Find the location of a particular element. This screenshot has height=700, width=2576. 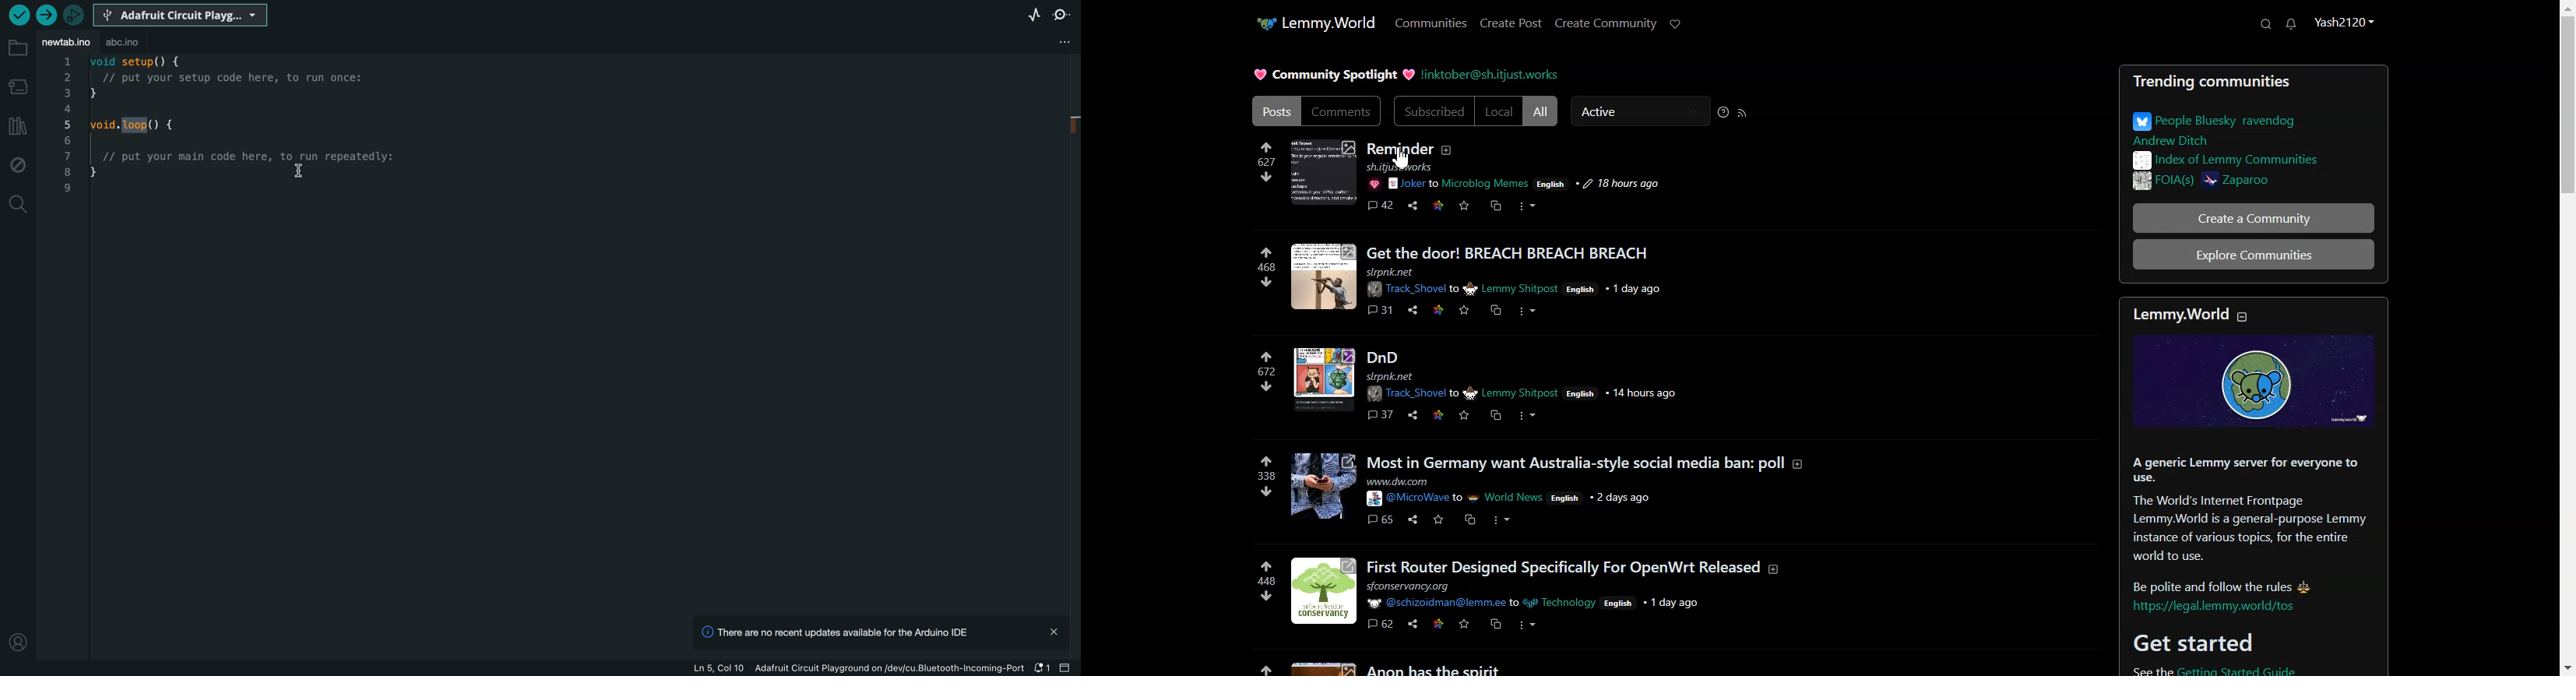

Search is located at coordinates (2265, 23).